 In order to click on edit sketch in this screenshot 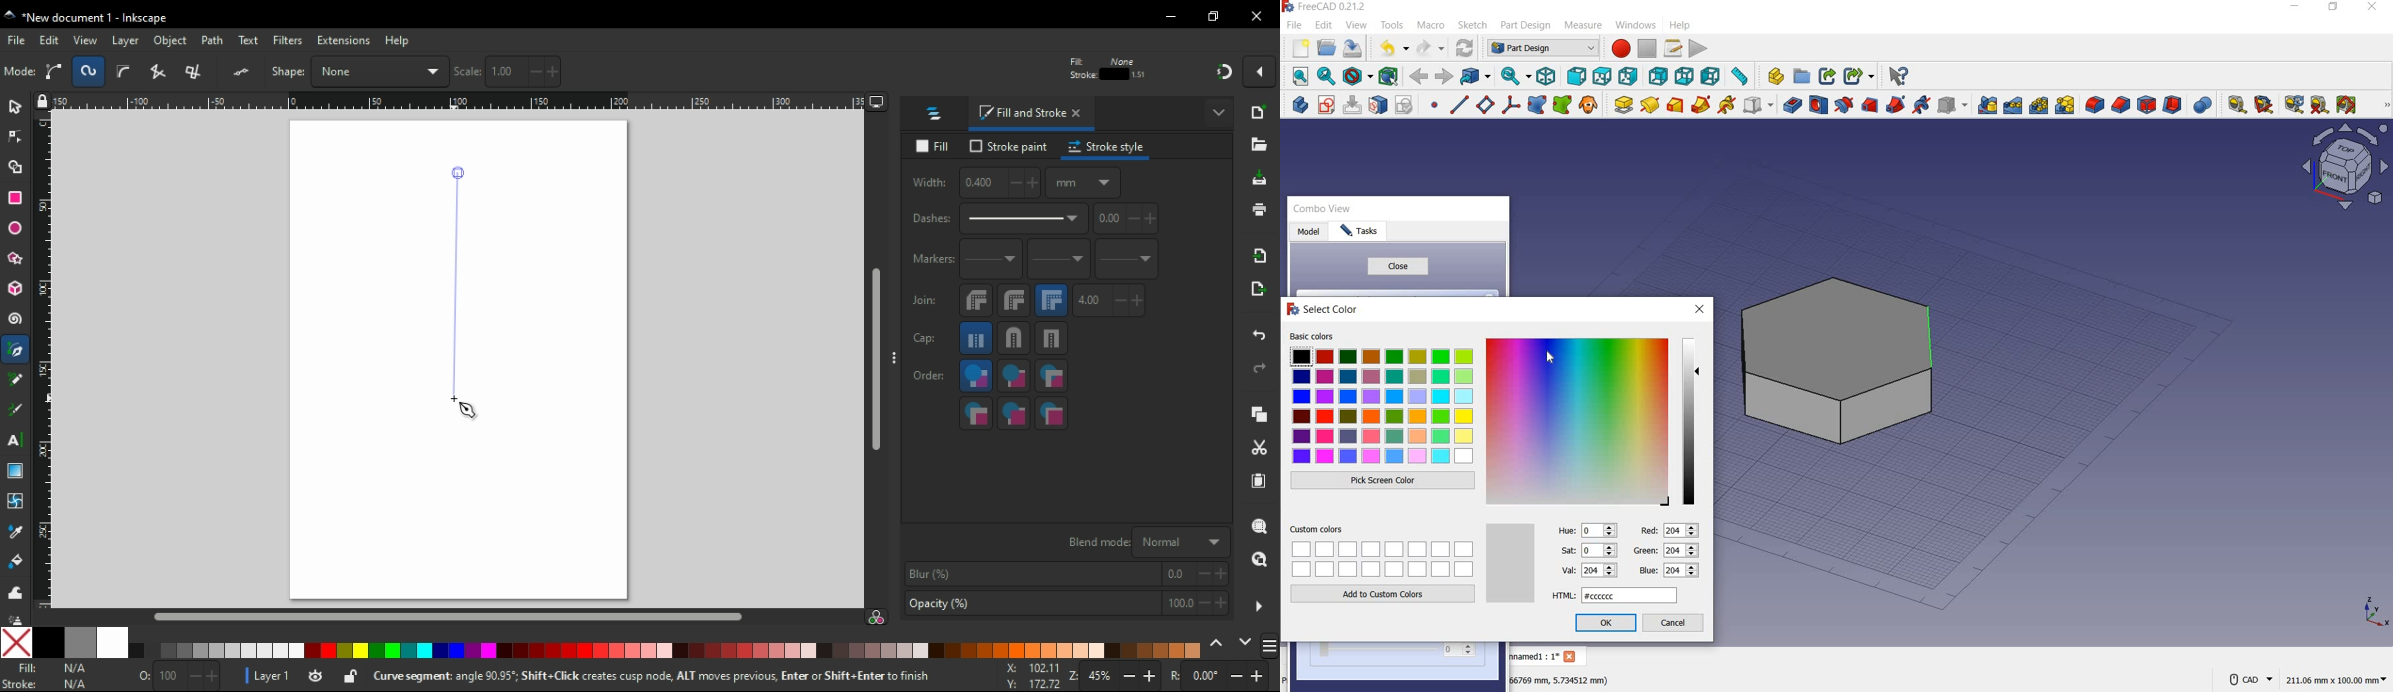, I will do `click(1354, 105)`.